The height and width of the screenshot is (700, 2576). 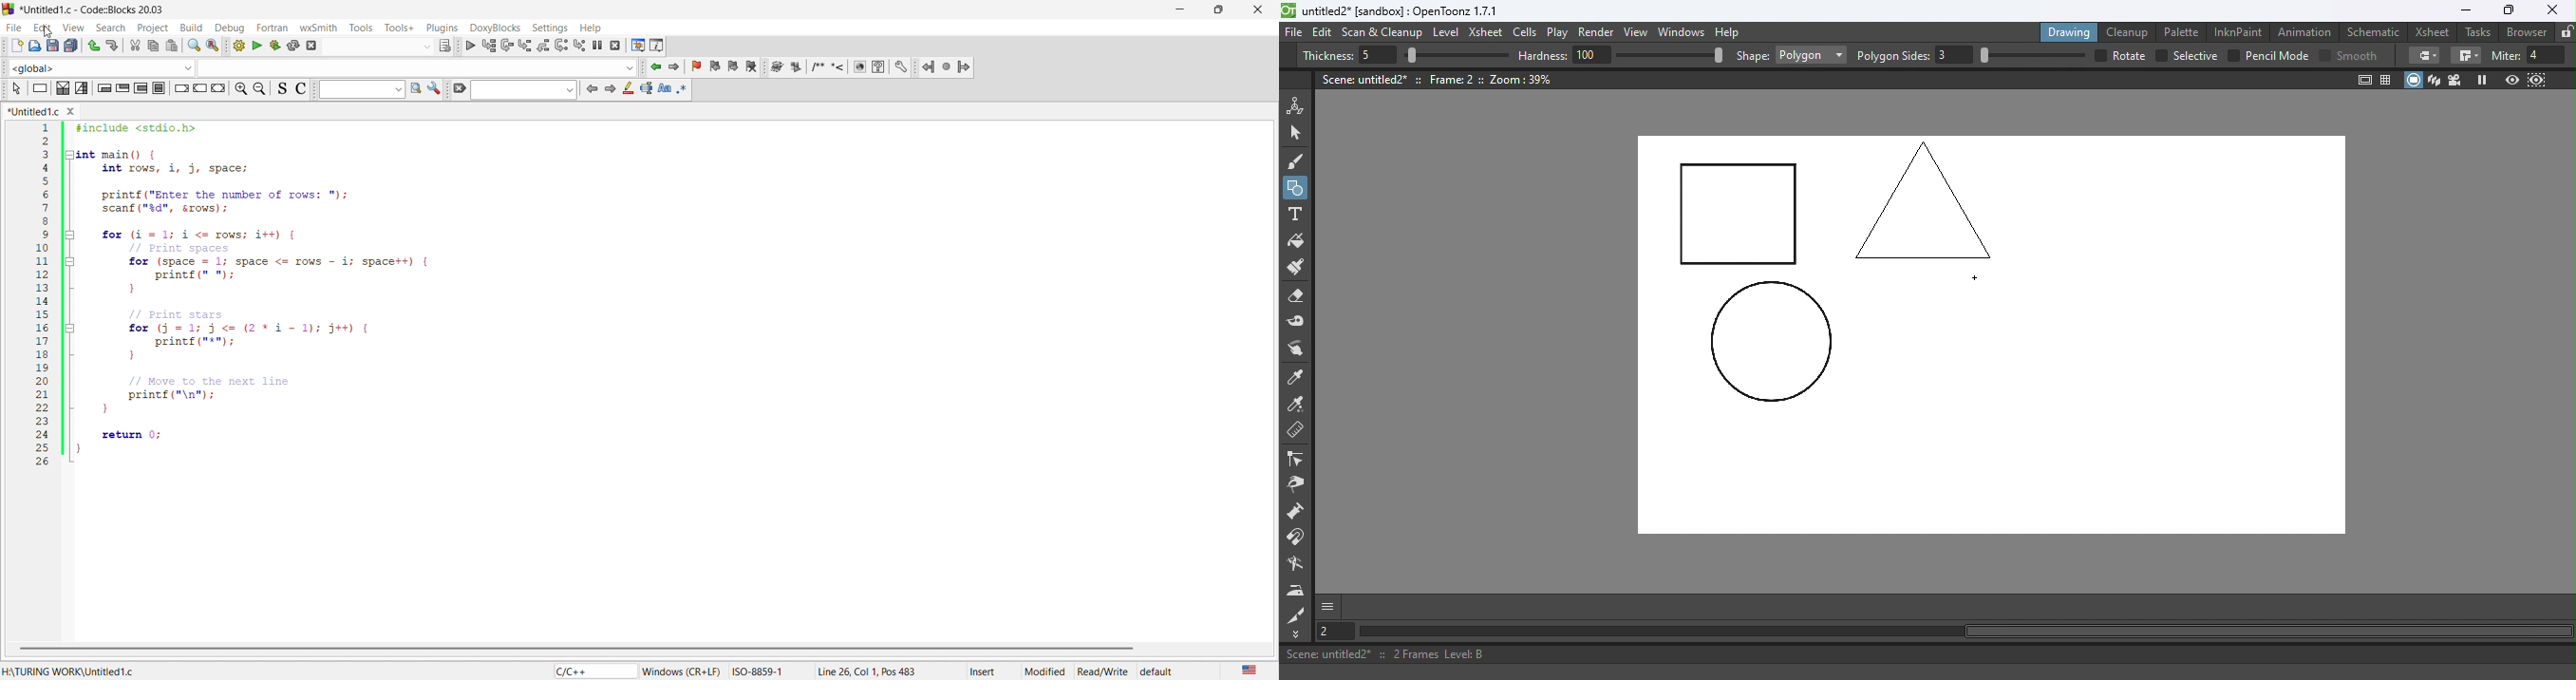 I want to click on edit , so click(x=46, y=26).